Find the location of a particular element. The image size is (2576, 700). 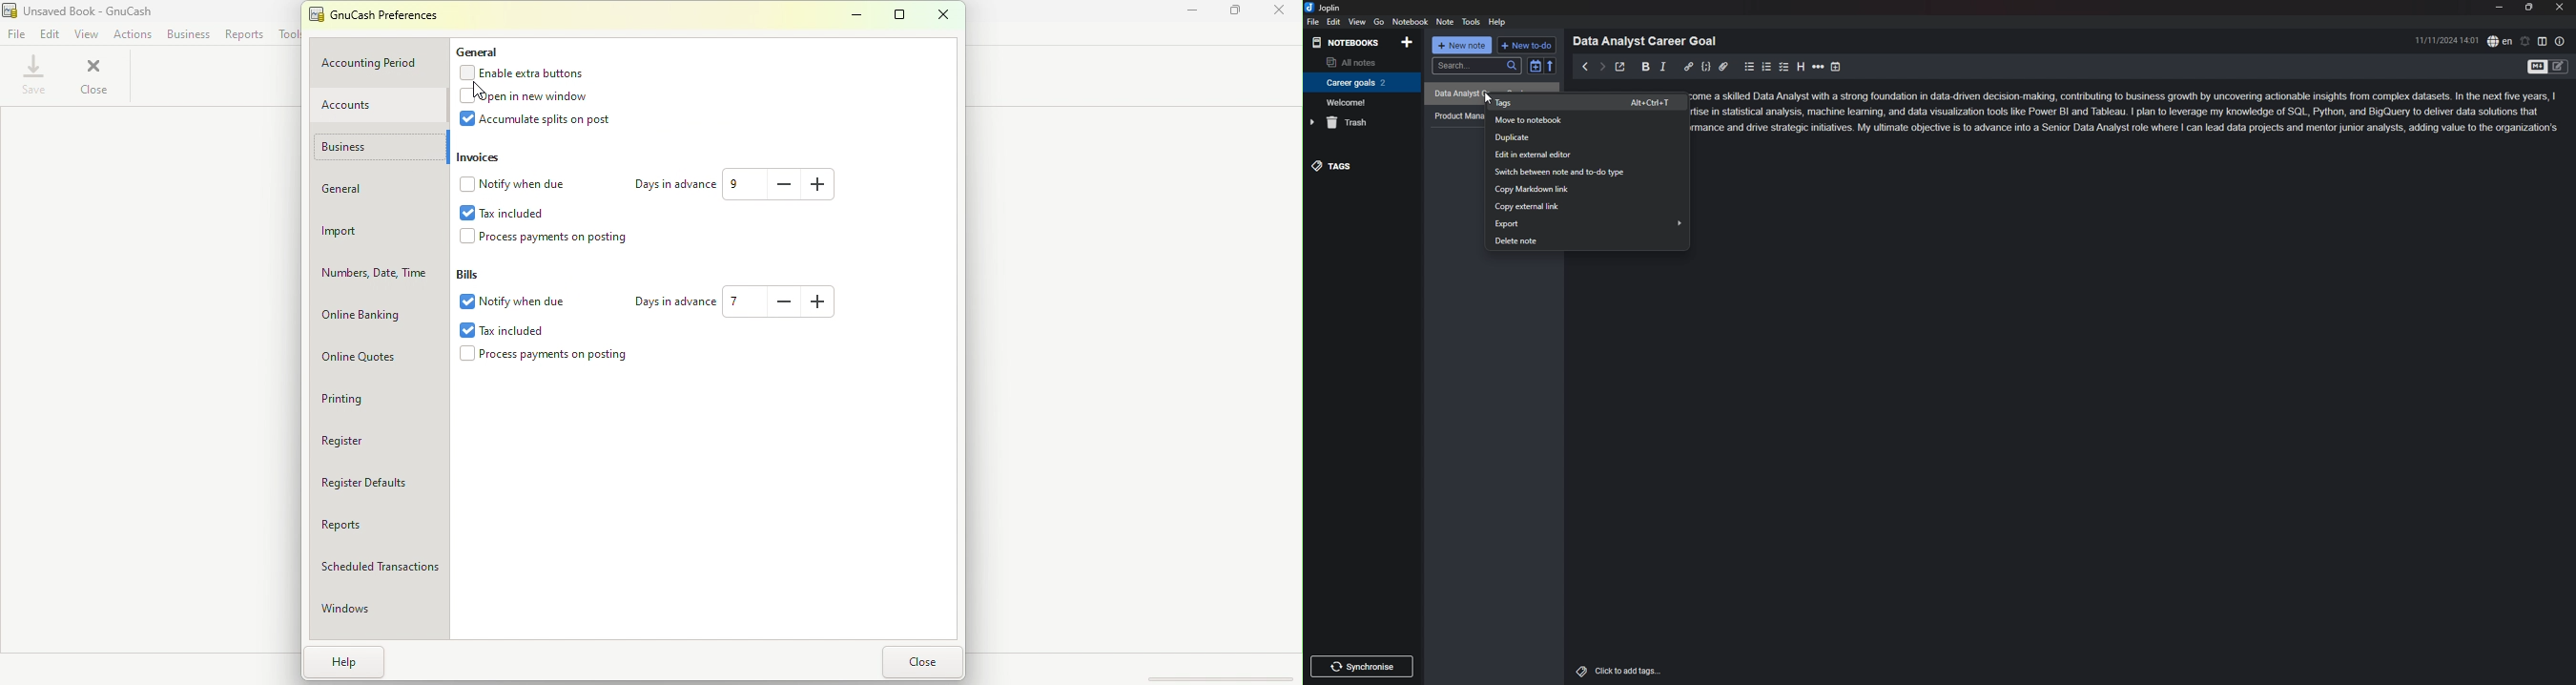

Minimize is located at coordinates (855, 17).